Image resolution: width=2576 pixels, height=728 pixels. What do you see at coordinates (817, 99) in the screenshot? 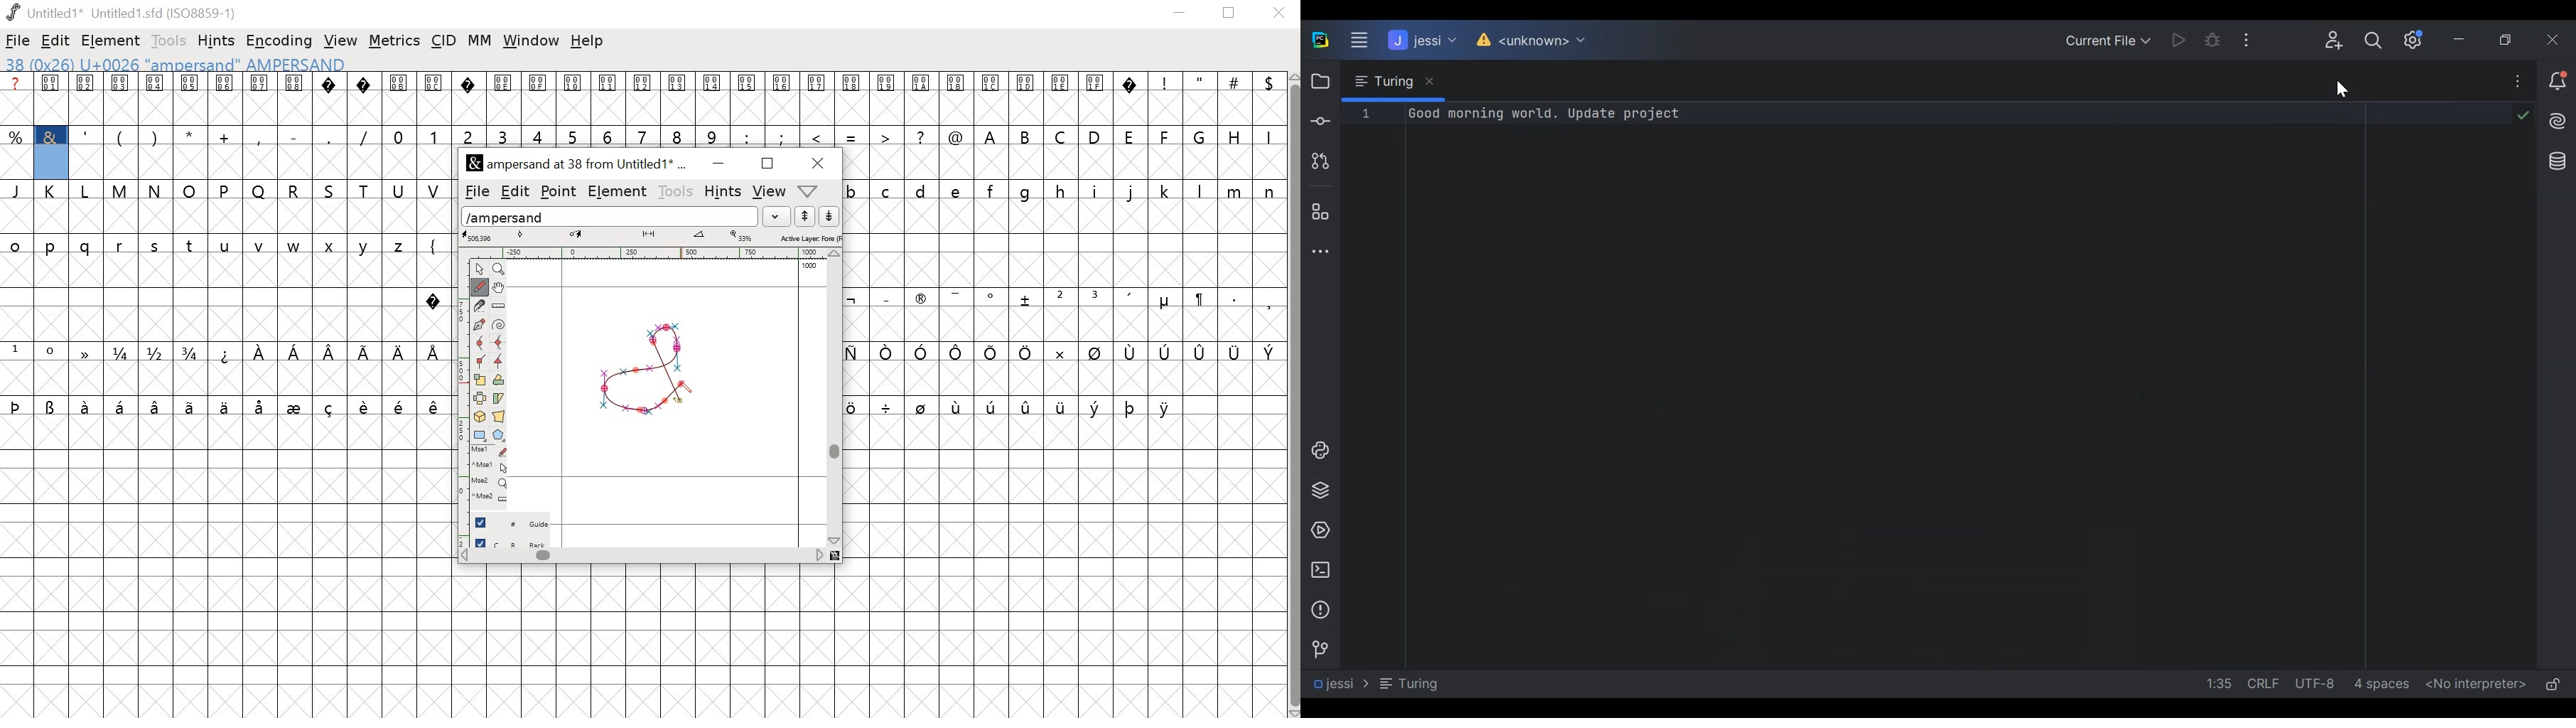
I see `0017` at bounding box center [817, 99].